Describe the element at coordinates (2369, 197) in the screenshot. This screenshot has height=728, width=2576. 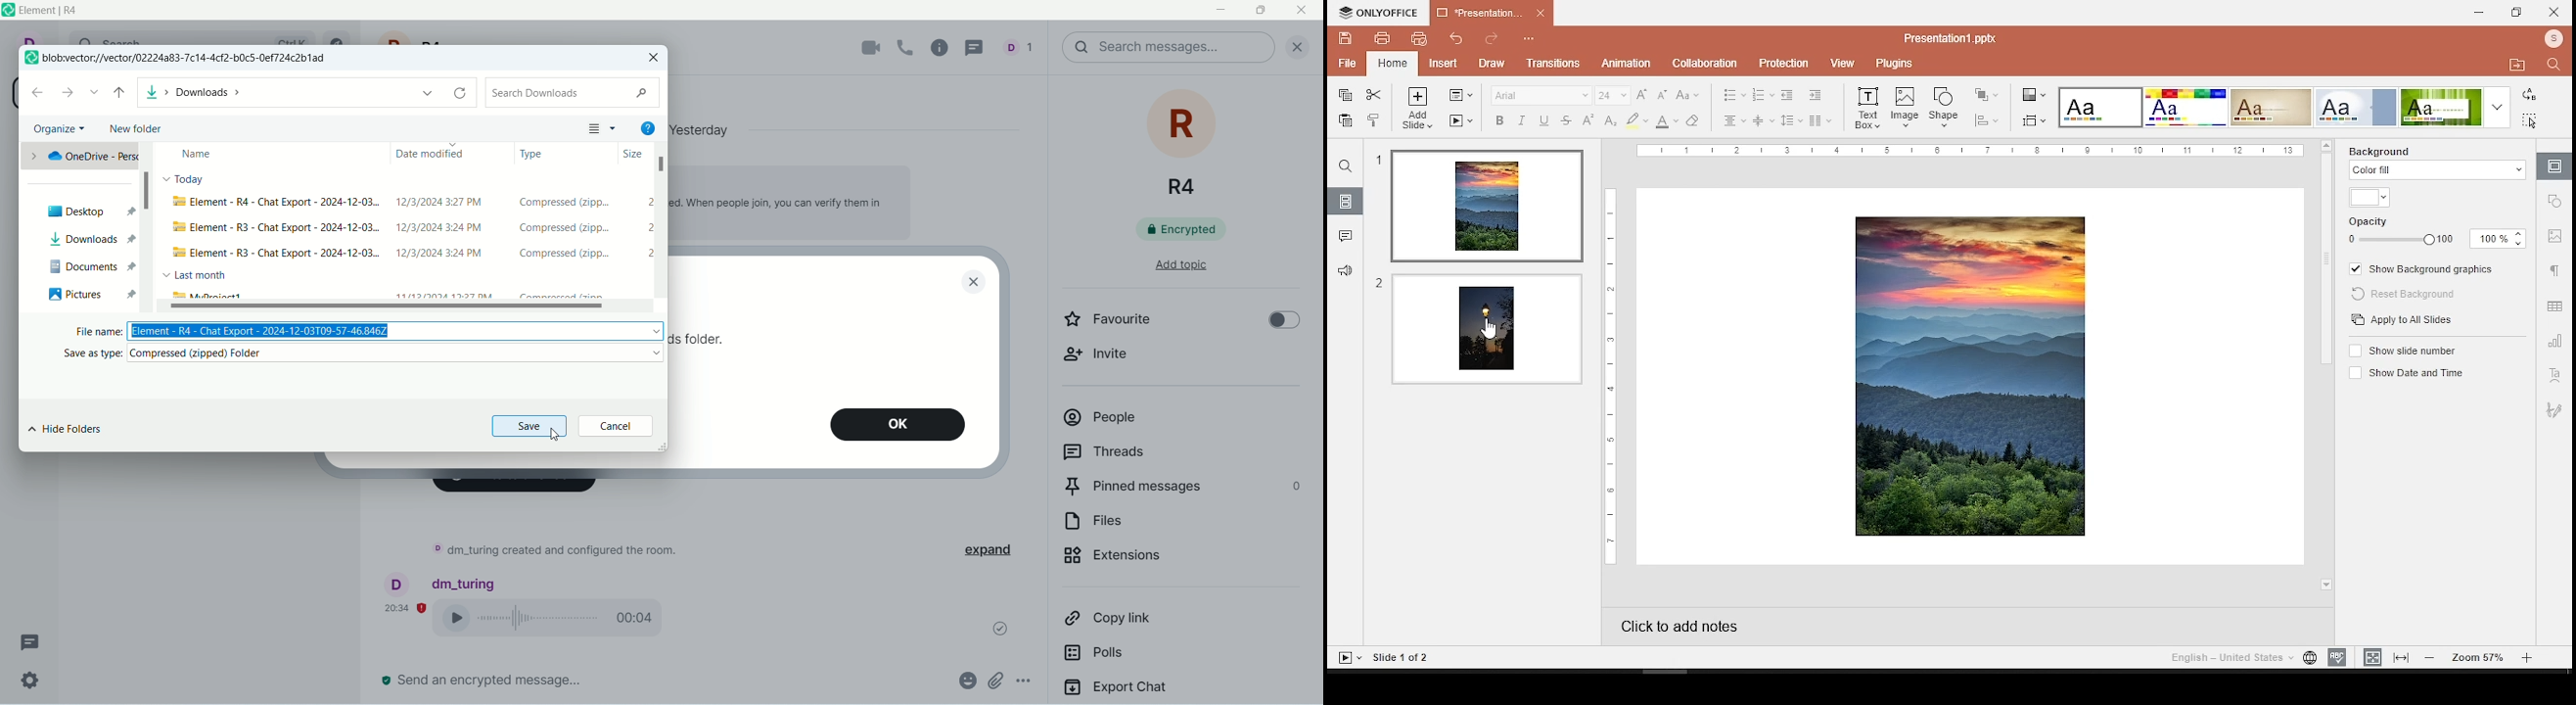
I see `color` at that location.